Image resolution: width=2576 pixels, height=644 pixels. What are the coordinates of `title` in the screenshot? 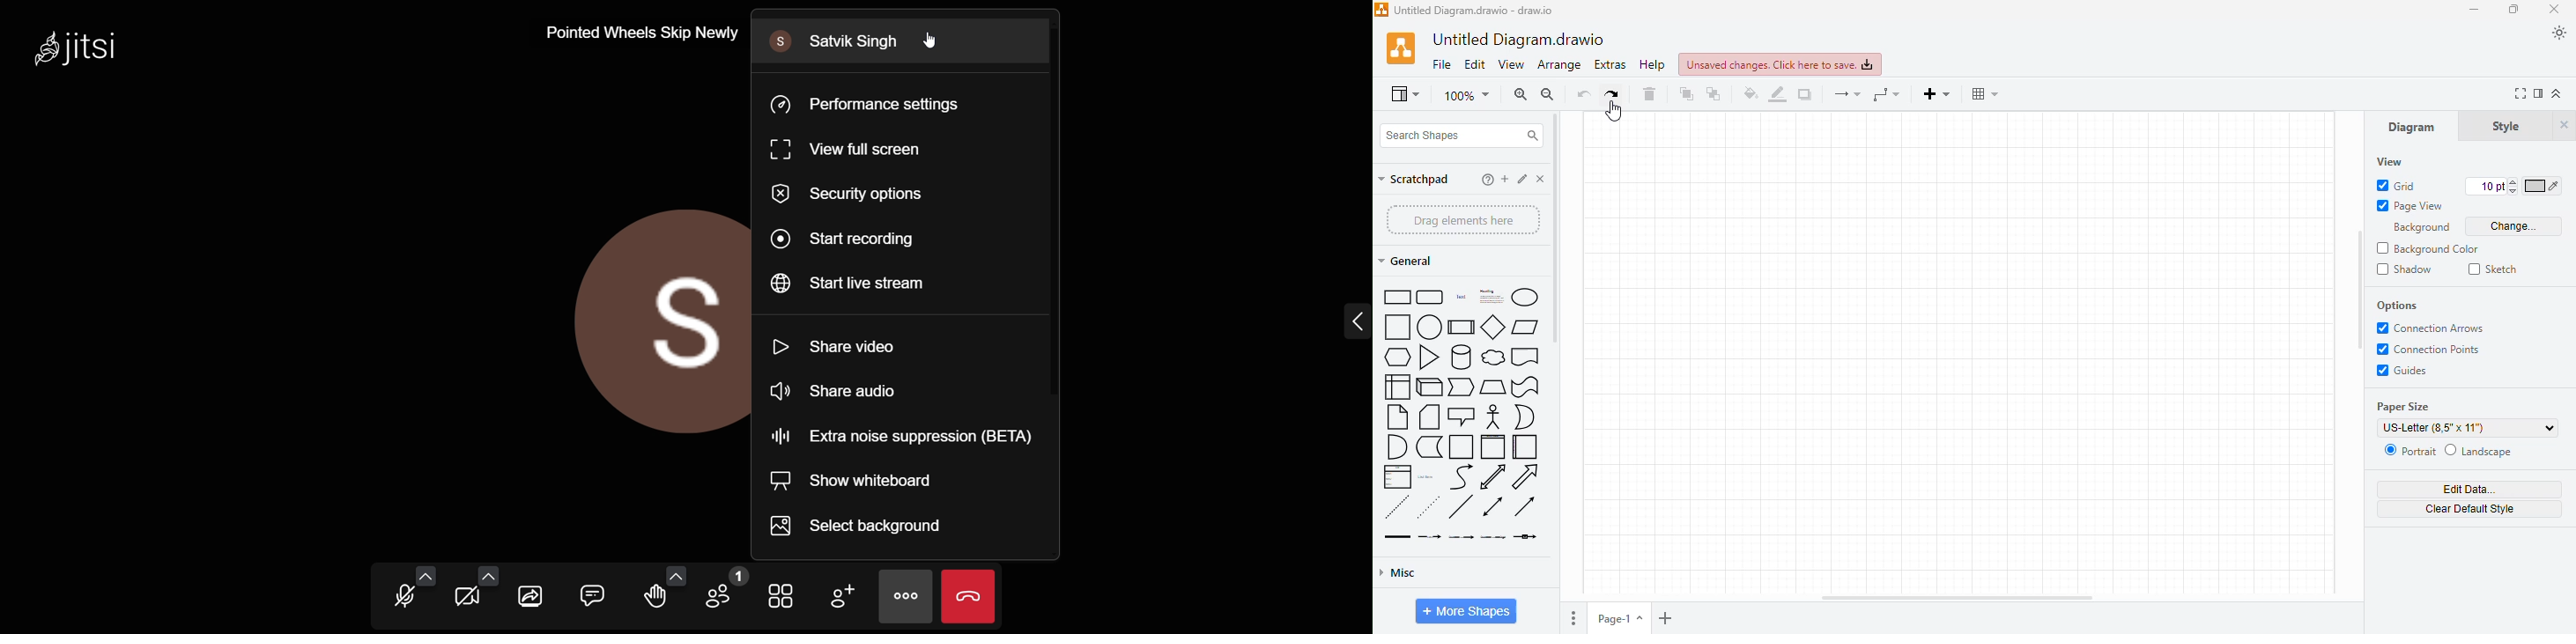 It's located at (1474, 10).